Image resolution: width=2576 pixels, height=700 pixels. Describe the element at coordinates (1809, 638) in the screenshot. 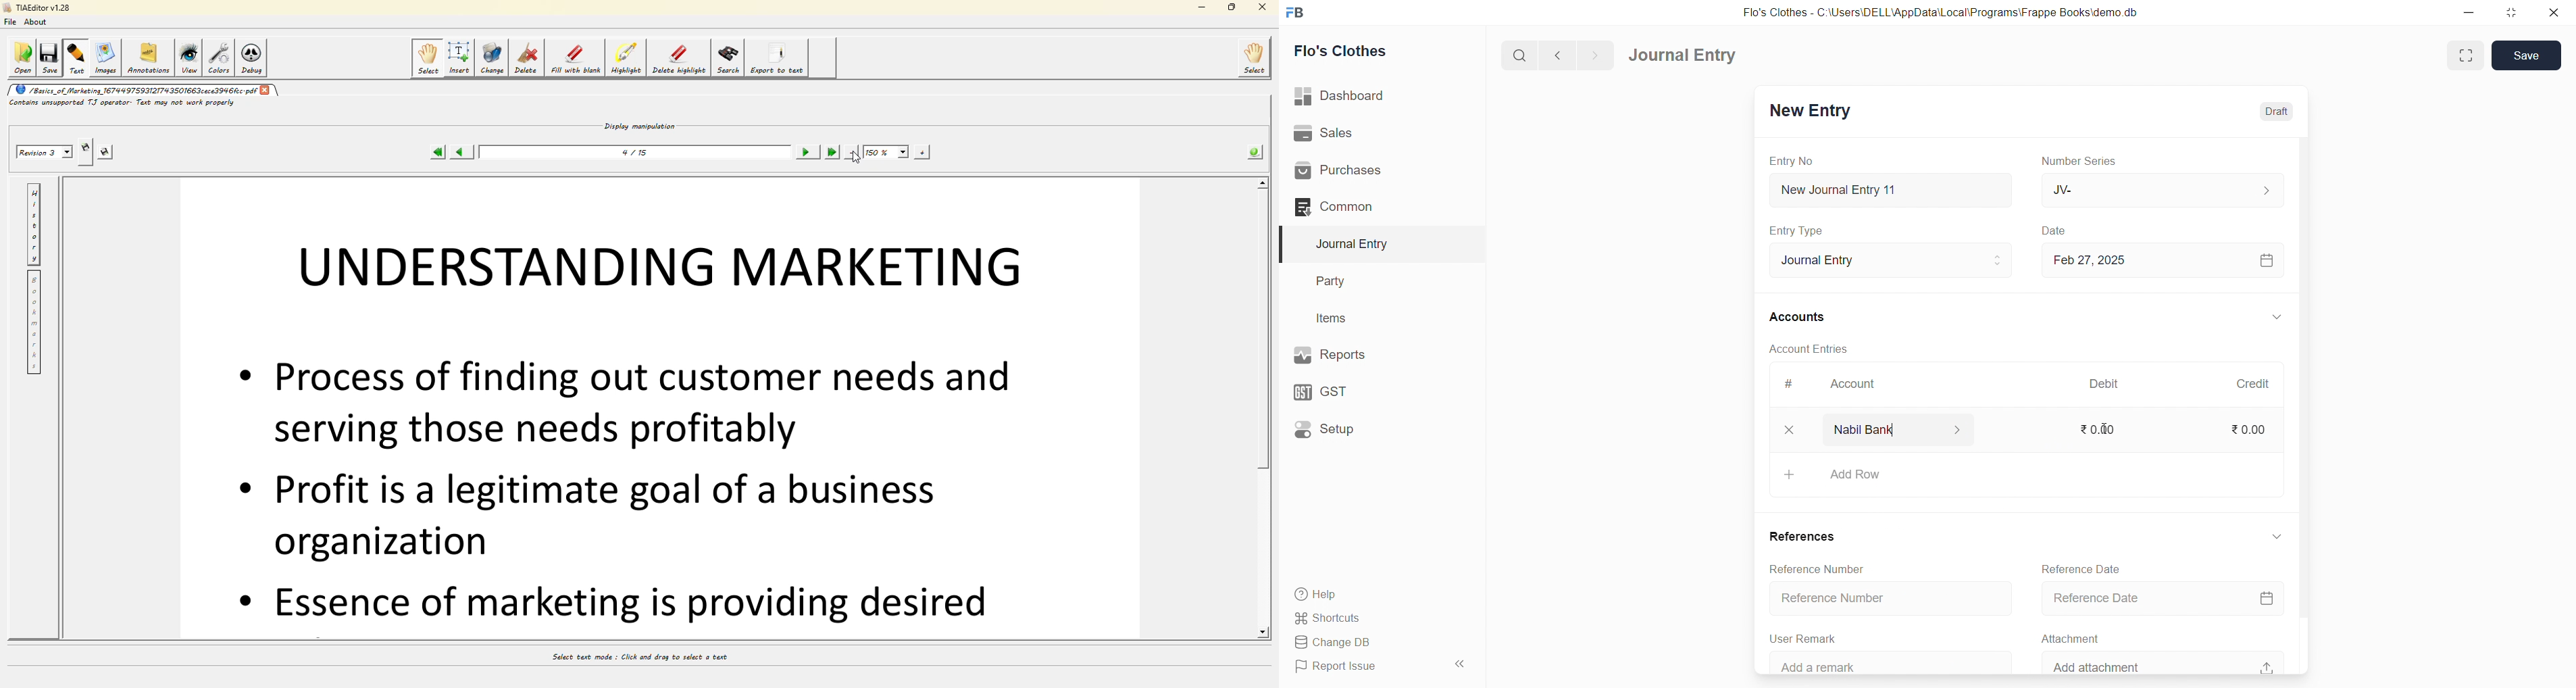

I see `User Remark` at that location.